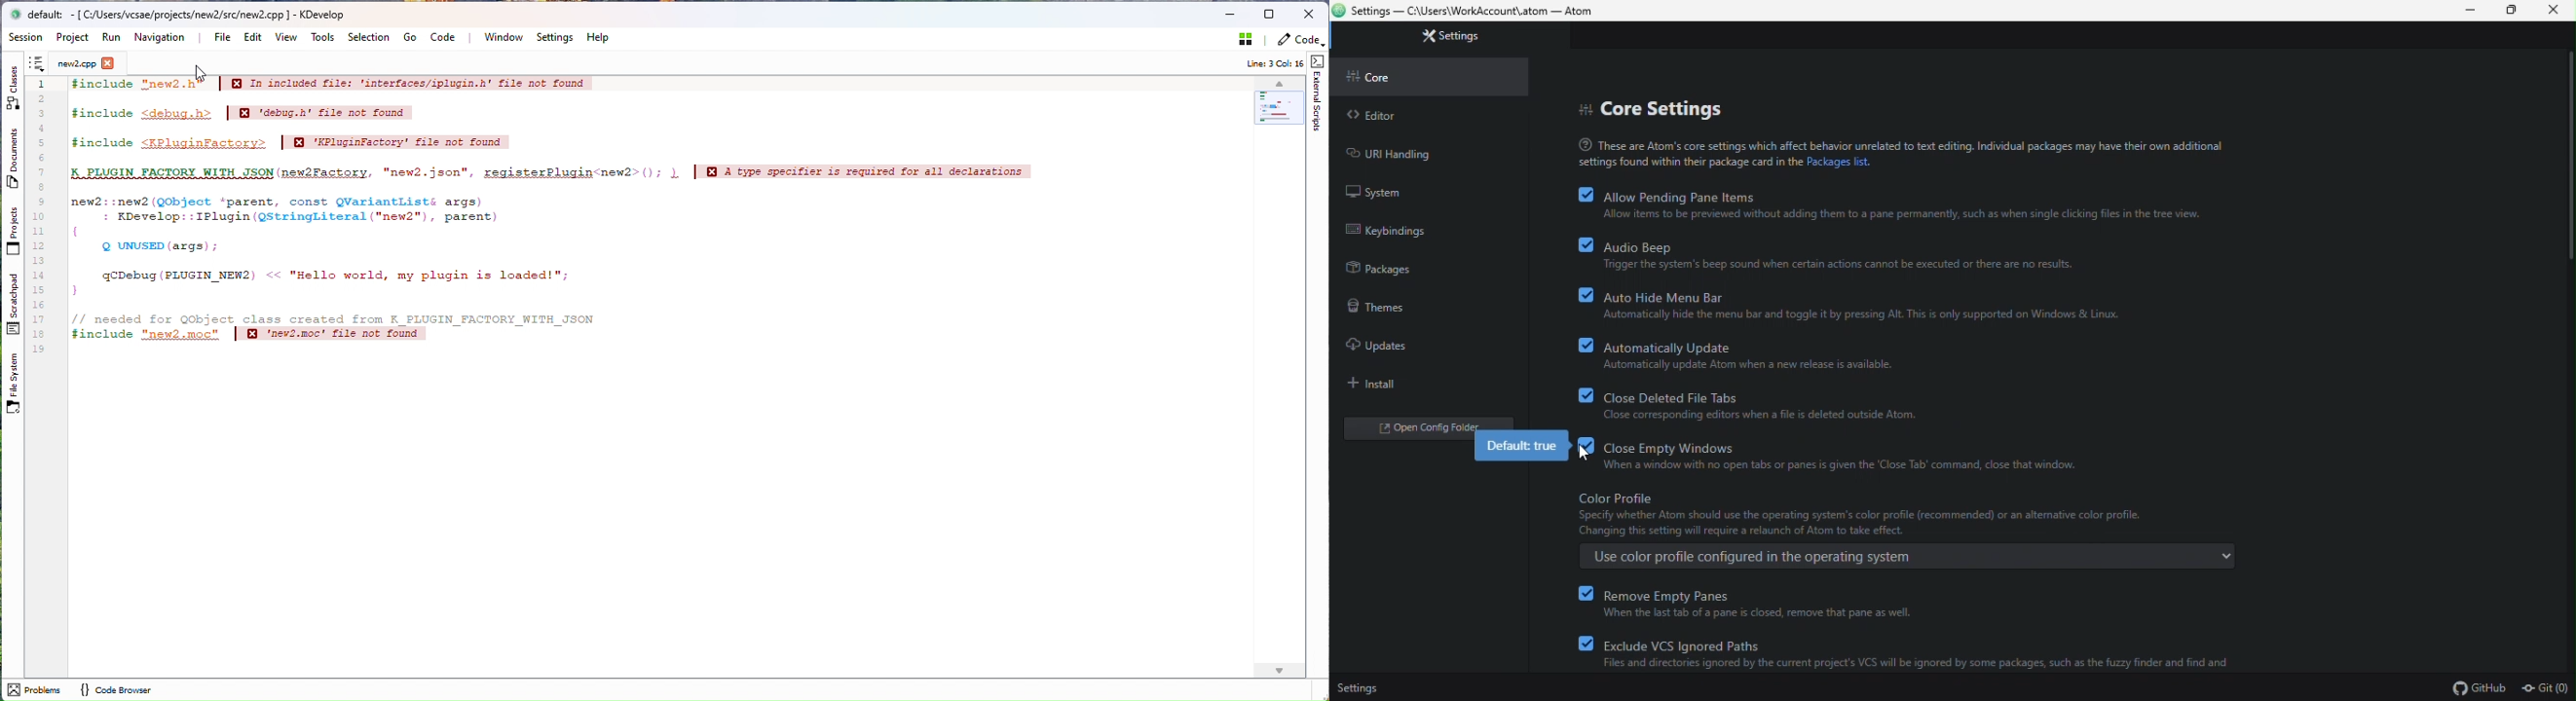 The image size is (2576, 728). What do you see at coordinates (1587, 622) in the screenshot?
I see `checkbox` at bounding box center [1587, 622].